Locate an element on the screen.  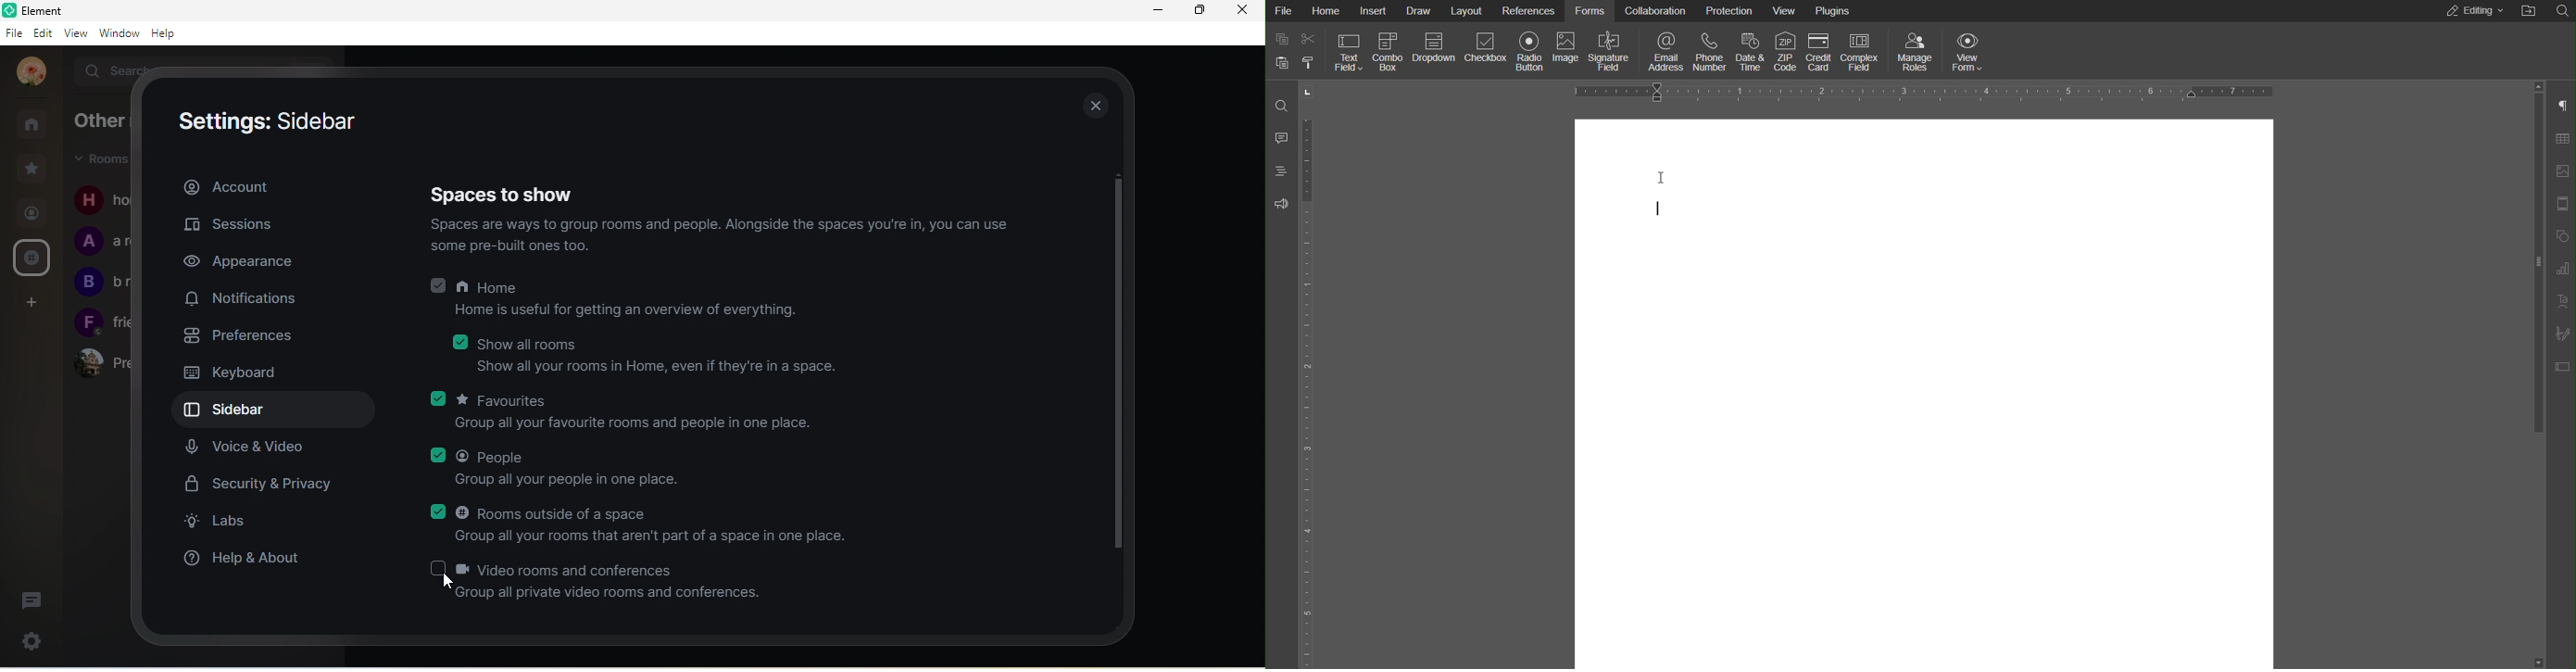
sidebar is located at coordinates (278, 410).